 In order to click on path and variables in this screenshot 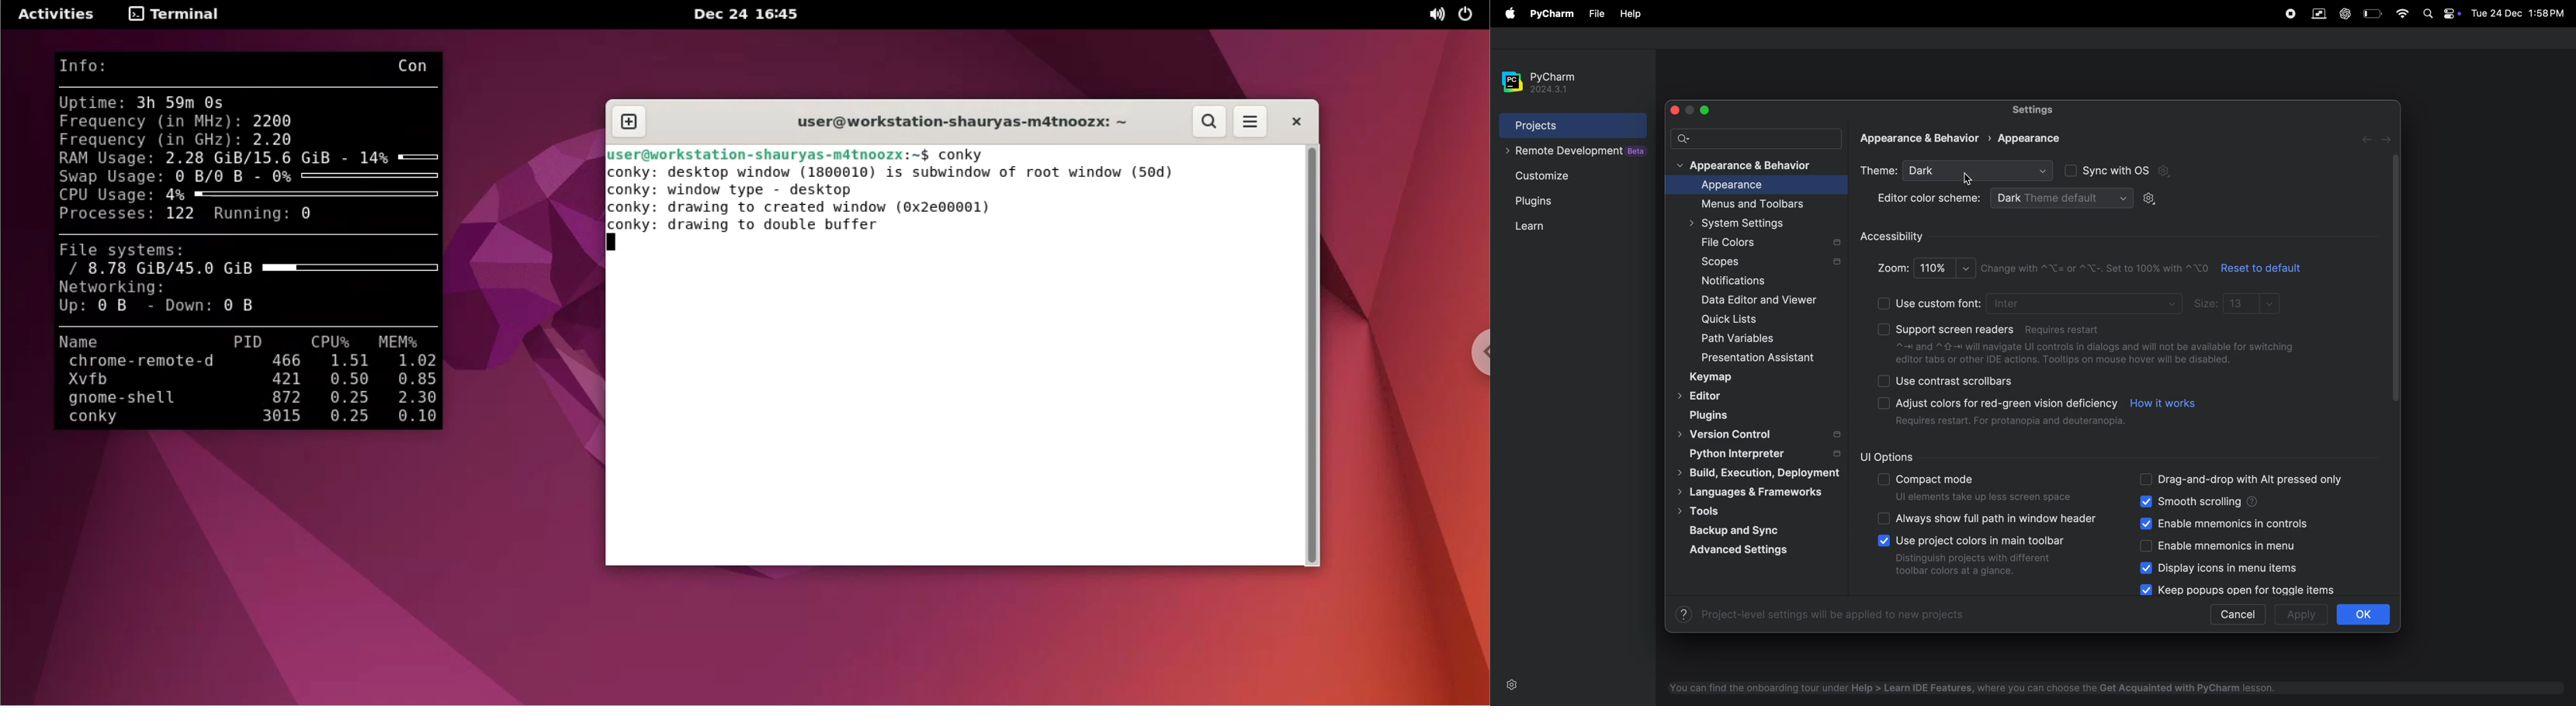, I will do `click(1750, 338)`.